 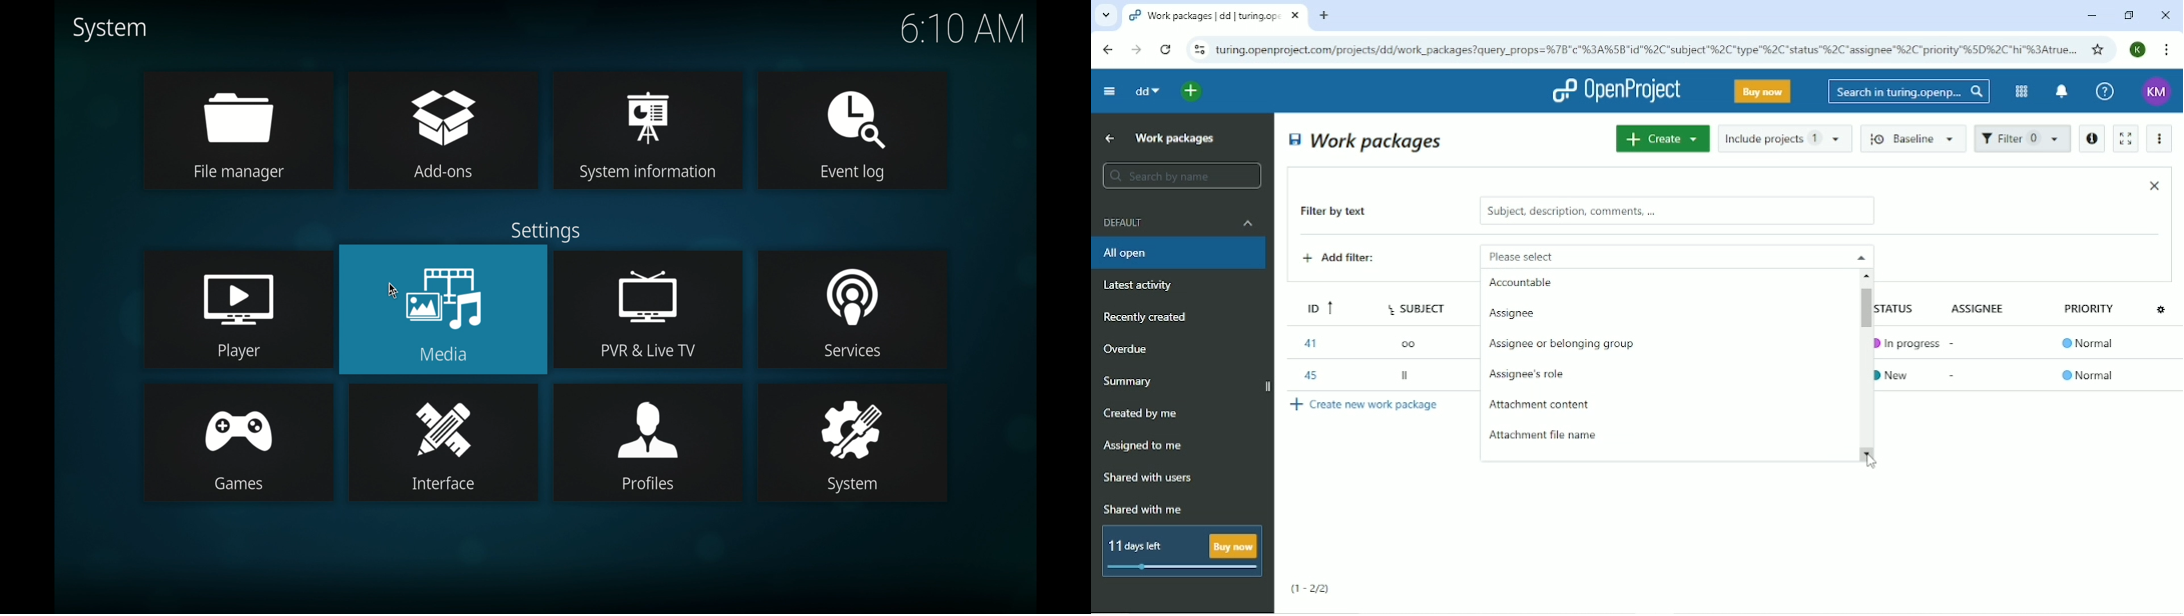 What do you see at coordinates (1144, 287) in the screenshot?
I see `Latest activity` at bounding box center [1144, 287].